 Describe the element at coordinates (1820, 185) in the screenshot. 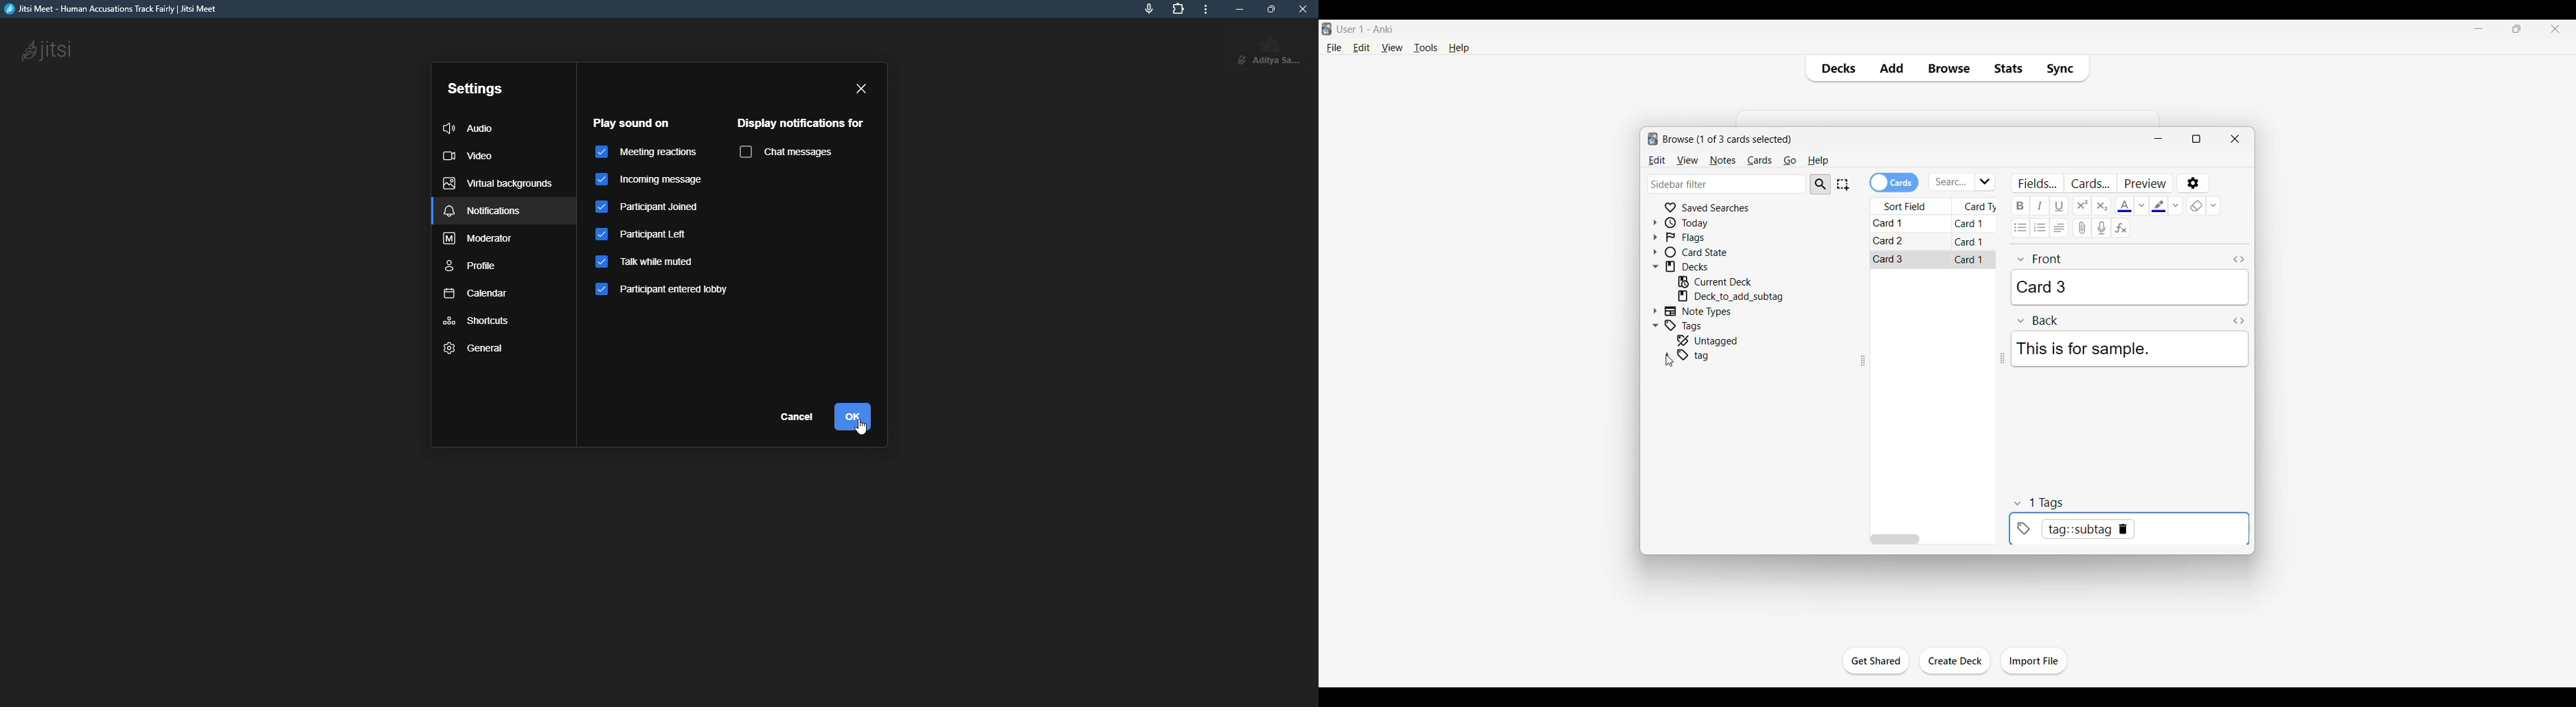

I see `Search` at that location.